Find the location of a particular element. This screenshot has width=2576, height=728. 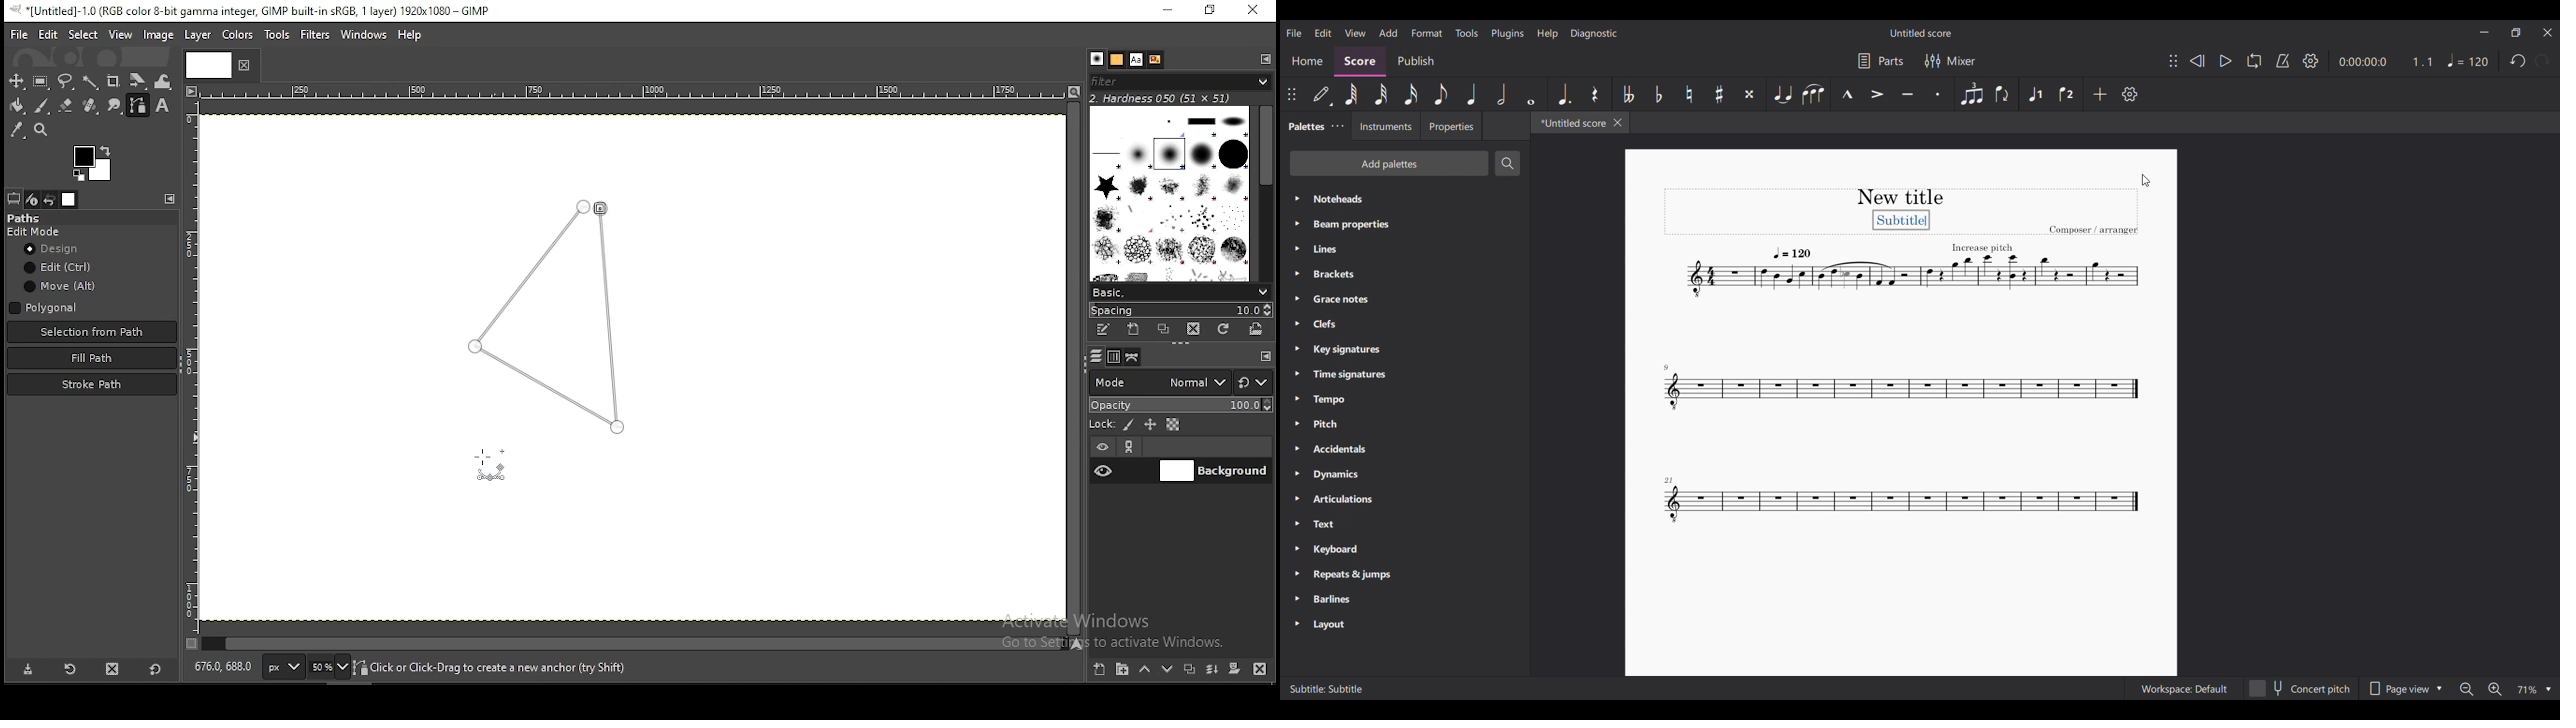

Diagnostic menu is located at coordinates (1594, 33).